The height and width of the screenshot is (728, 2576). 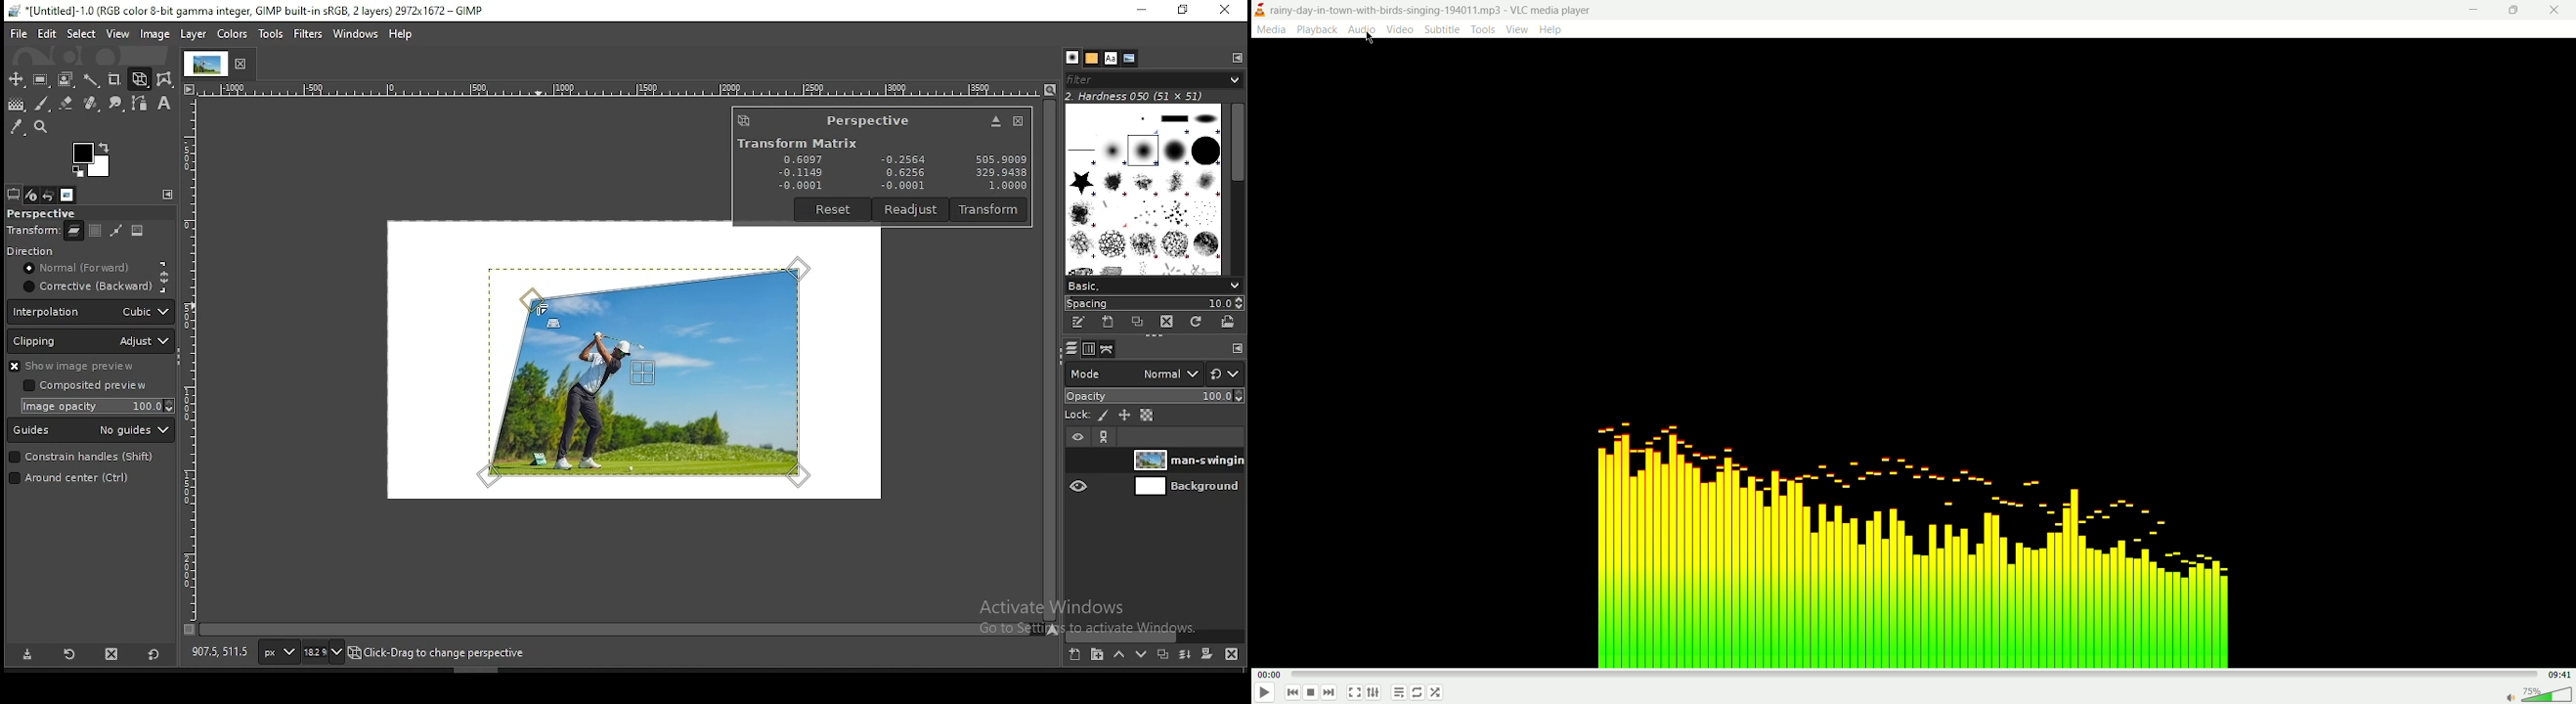 What do you see at coordinates (32, 232) in the screenshot?
I see `transform` at bounding box center [32, 232].